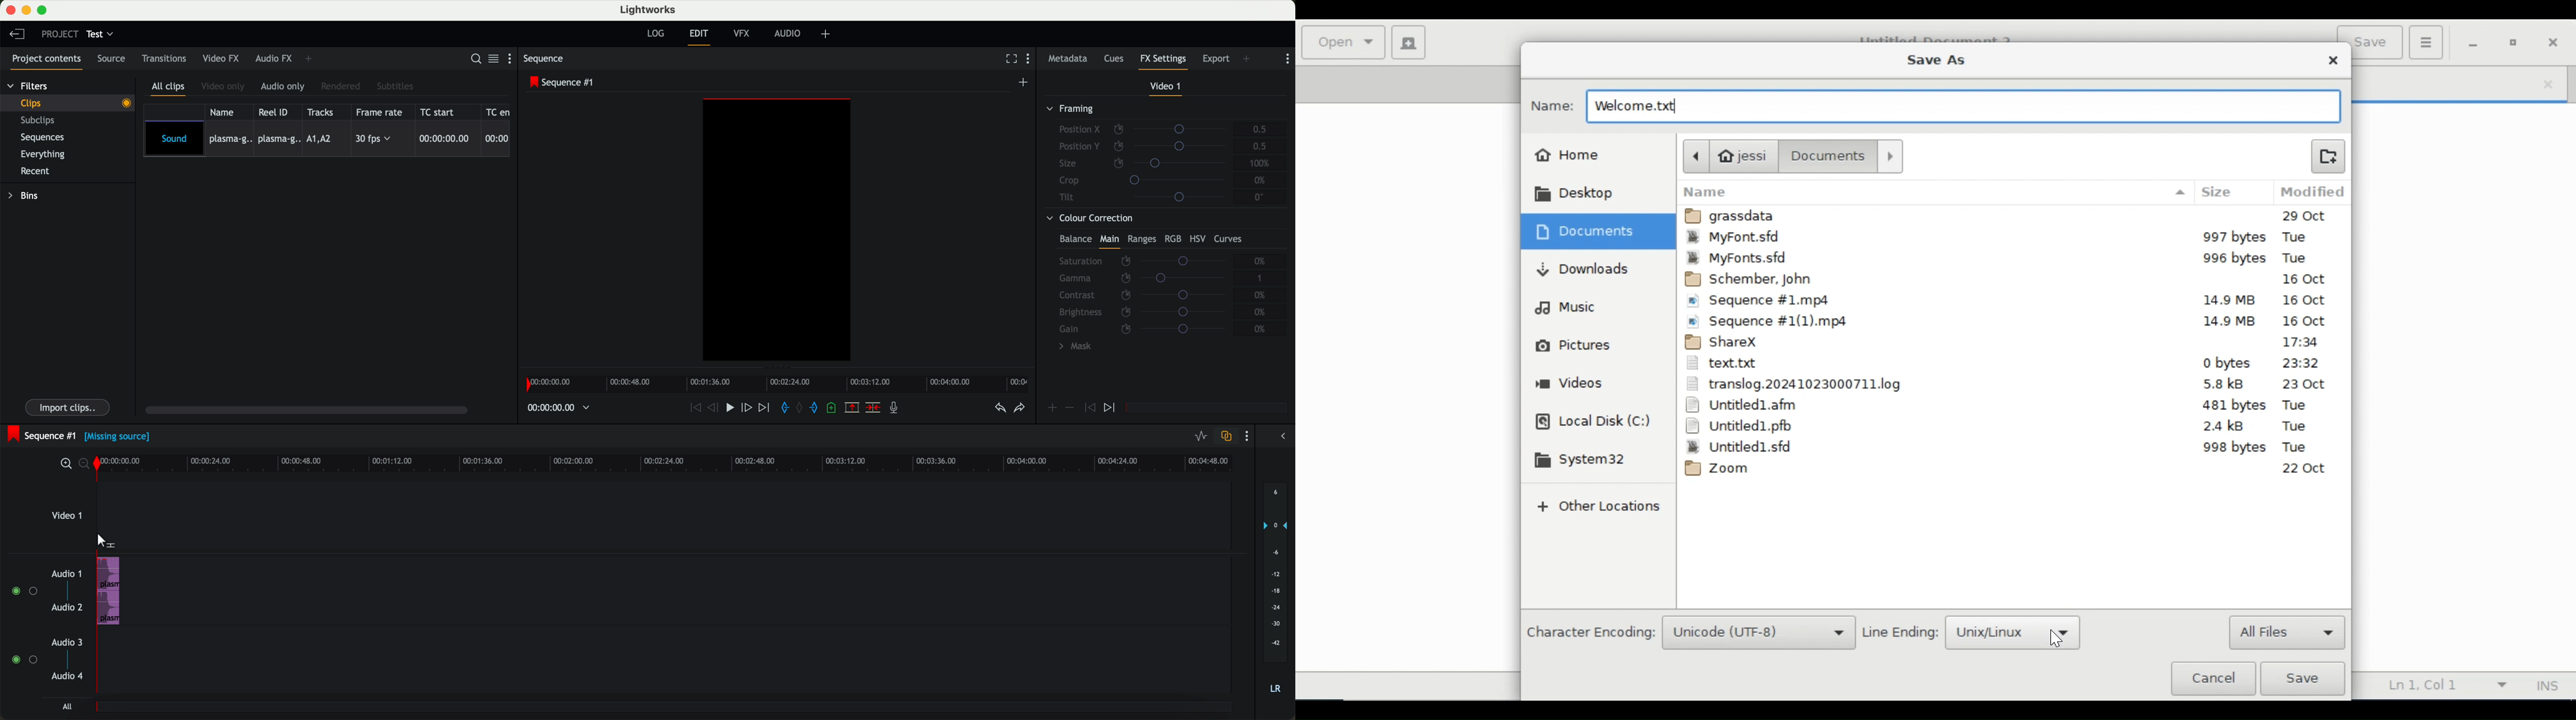 The width and height of the screenshot is (2576, 728). What do you see at coordinates (2010, 280) in the screenshot?
I see `Schember, John 16 Oct` at bounding box center [2010, 280].